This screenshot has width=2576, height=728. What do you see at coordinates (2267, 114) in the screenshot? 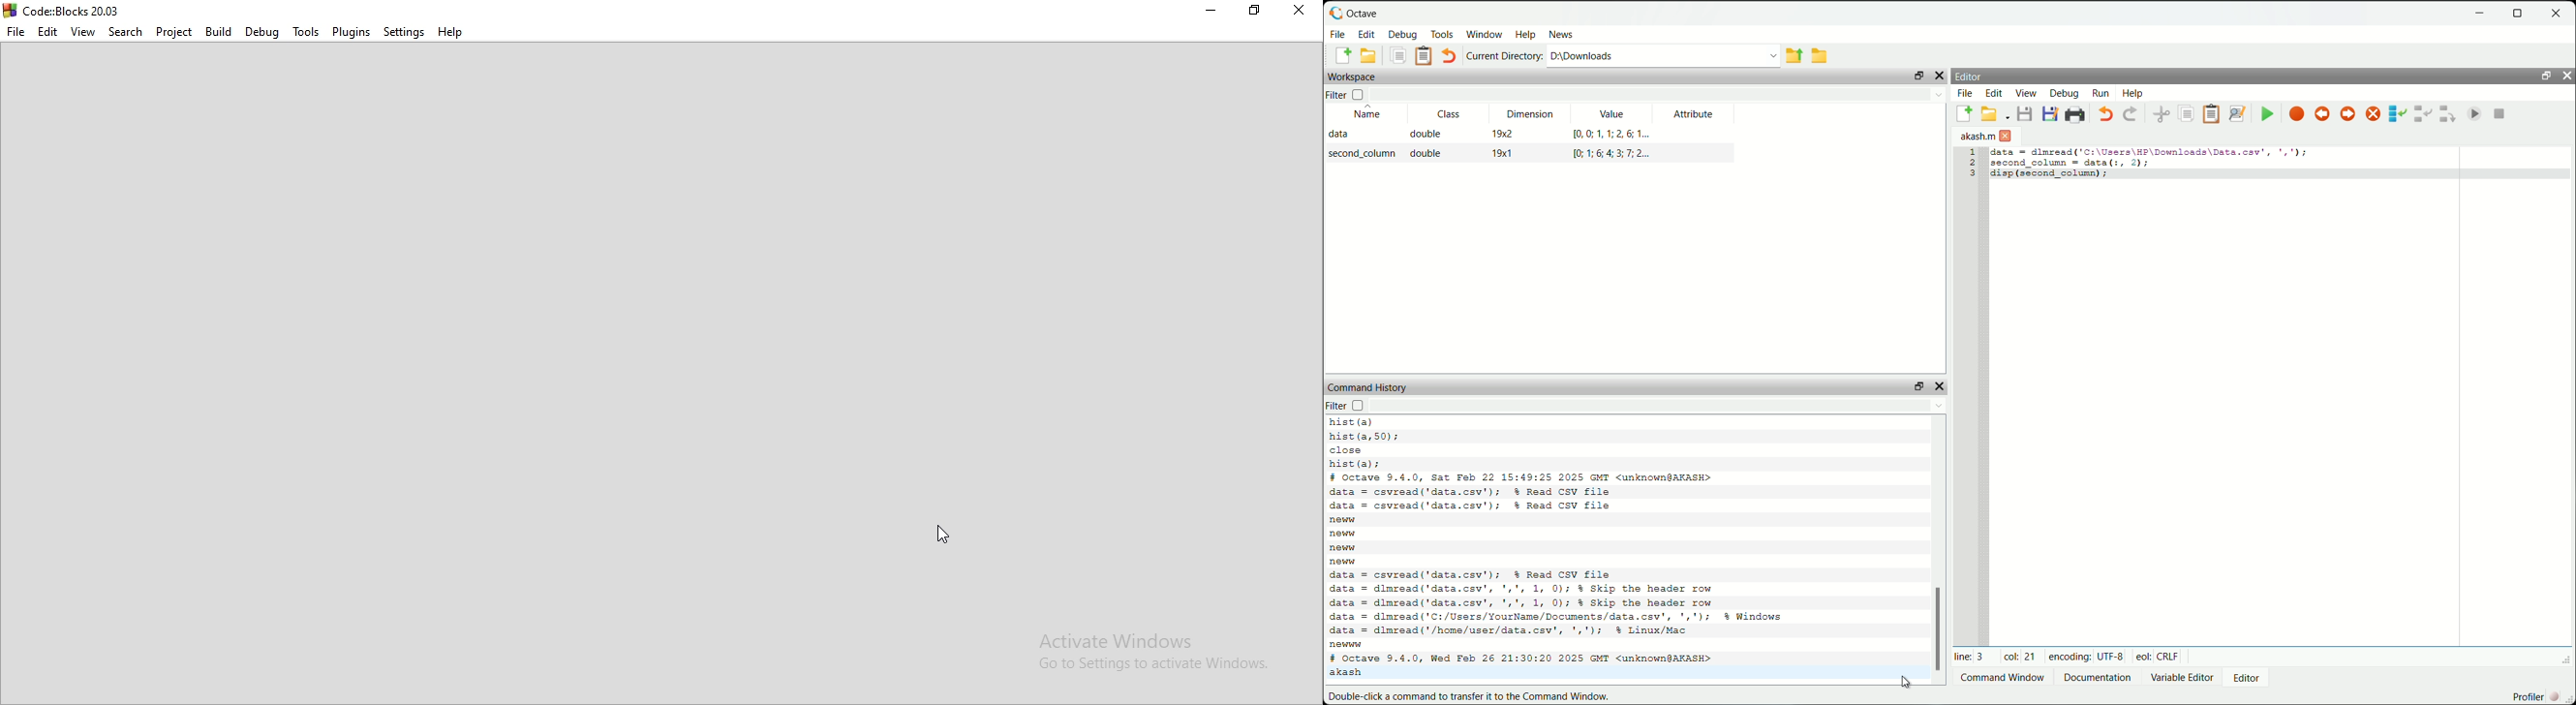
I see `save file and run/continue` at bounding box center [2267, 114].